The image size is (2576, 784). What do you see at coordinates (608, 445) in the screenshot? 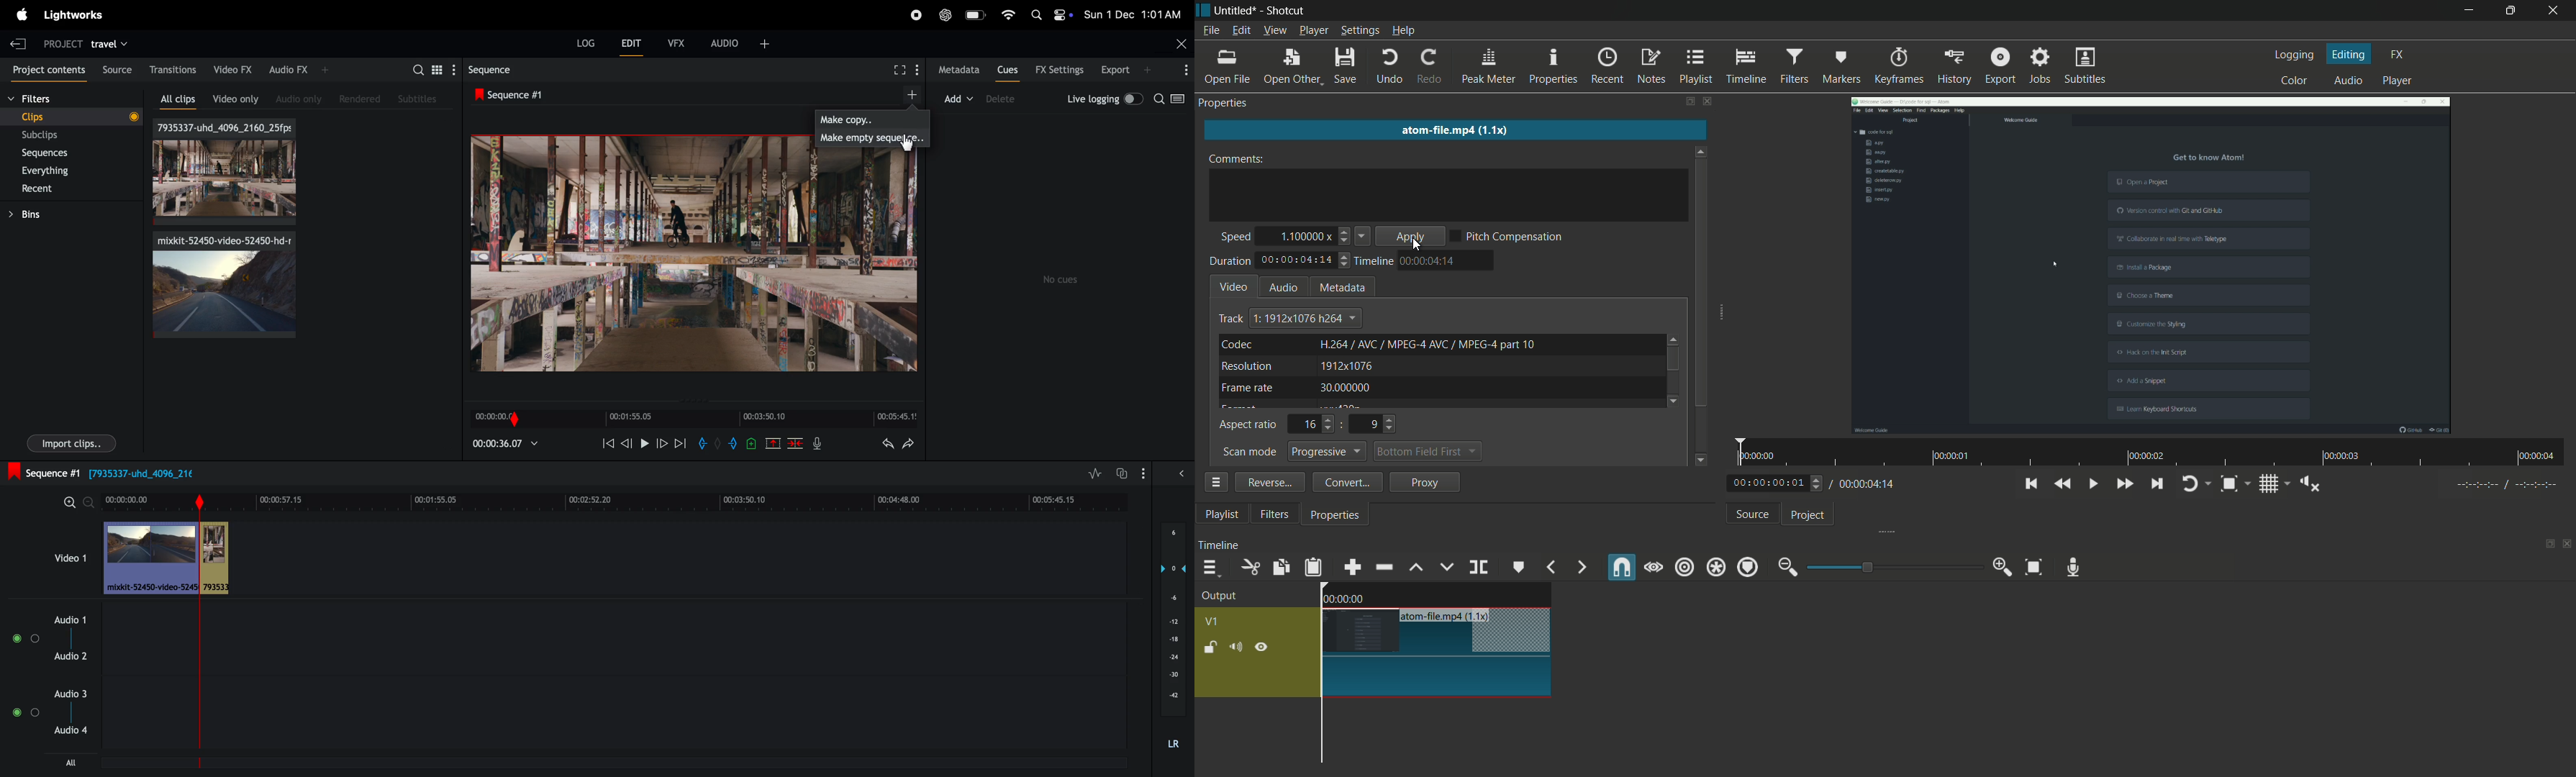
I see `rewind` at bounding box center [608, 445].